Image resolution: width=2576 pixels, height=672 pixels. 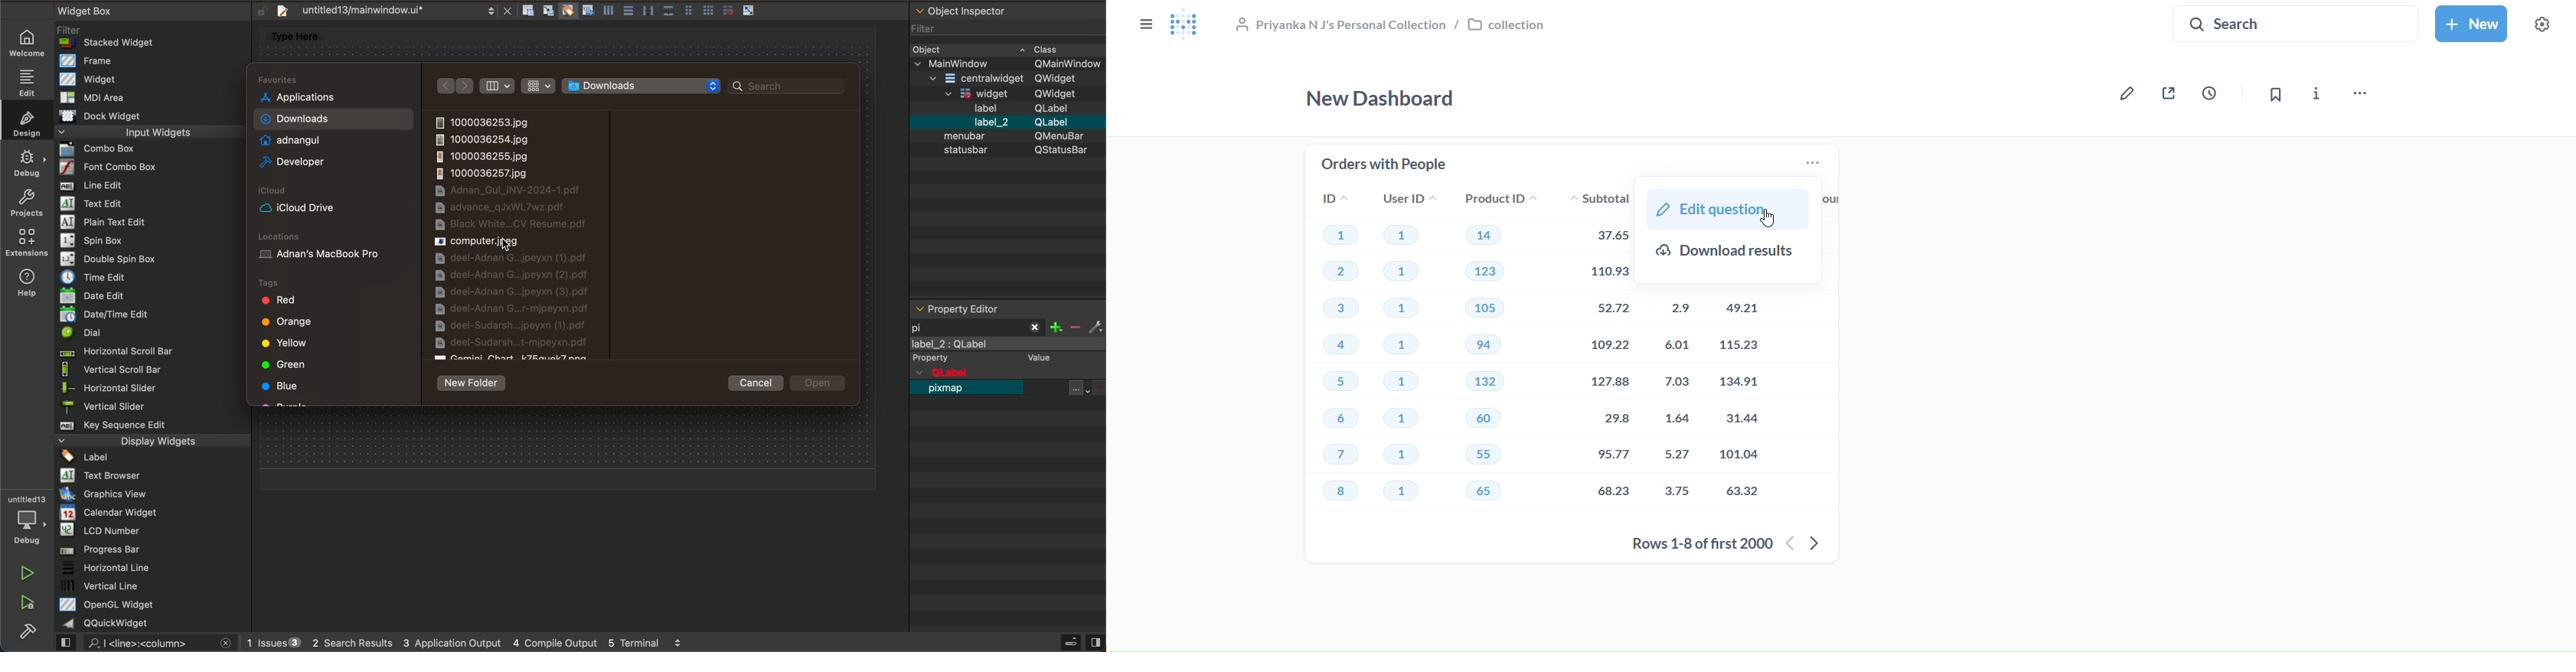 What do you see at coordinates (470, 644) in the screenshot?
I see `logs` at bounding box center [470, 644].